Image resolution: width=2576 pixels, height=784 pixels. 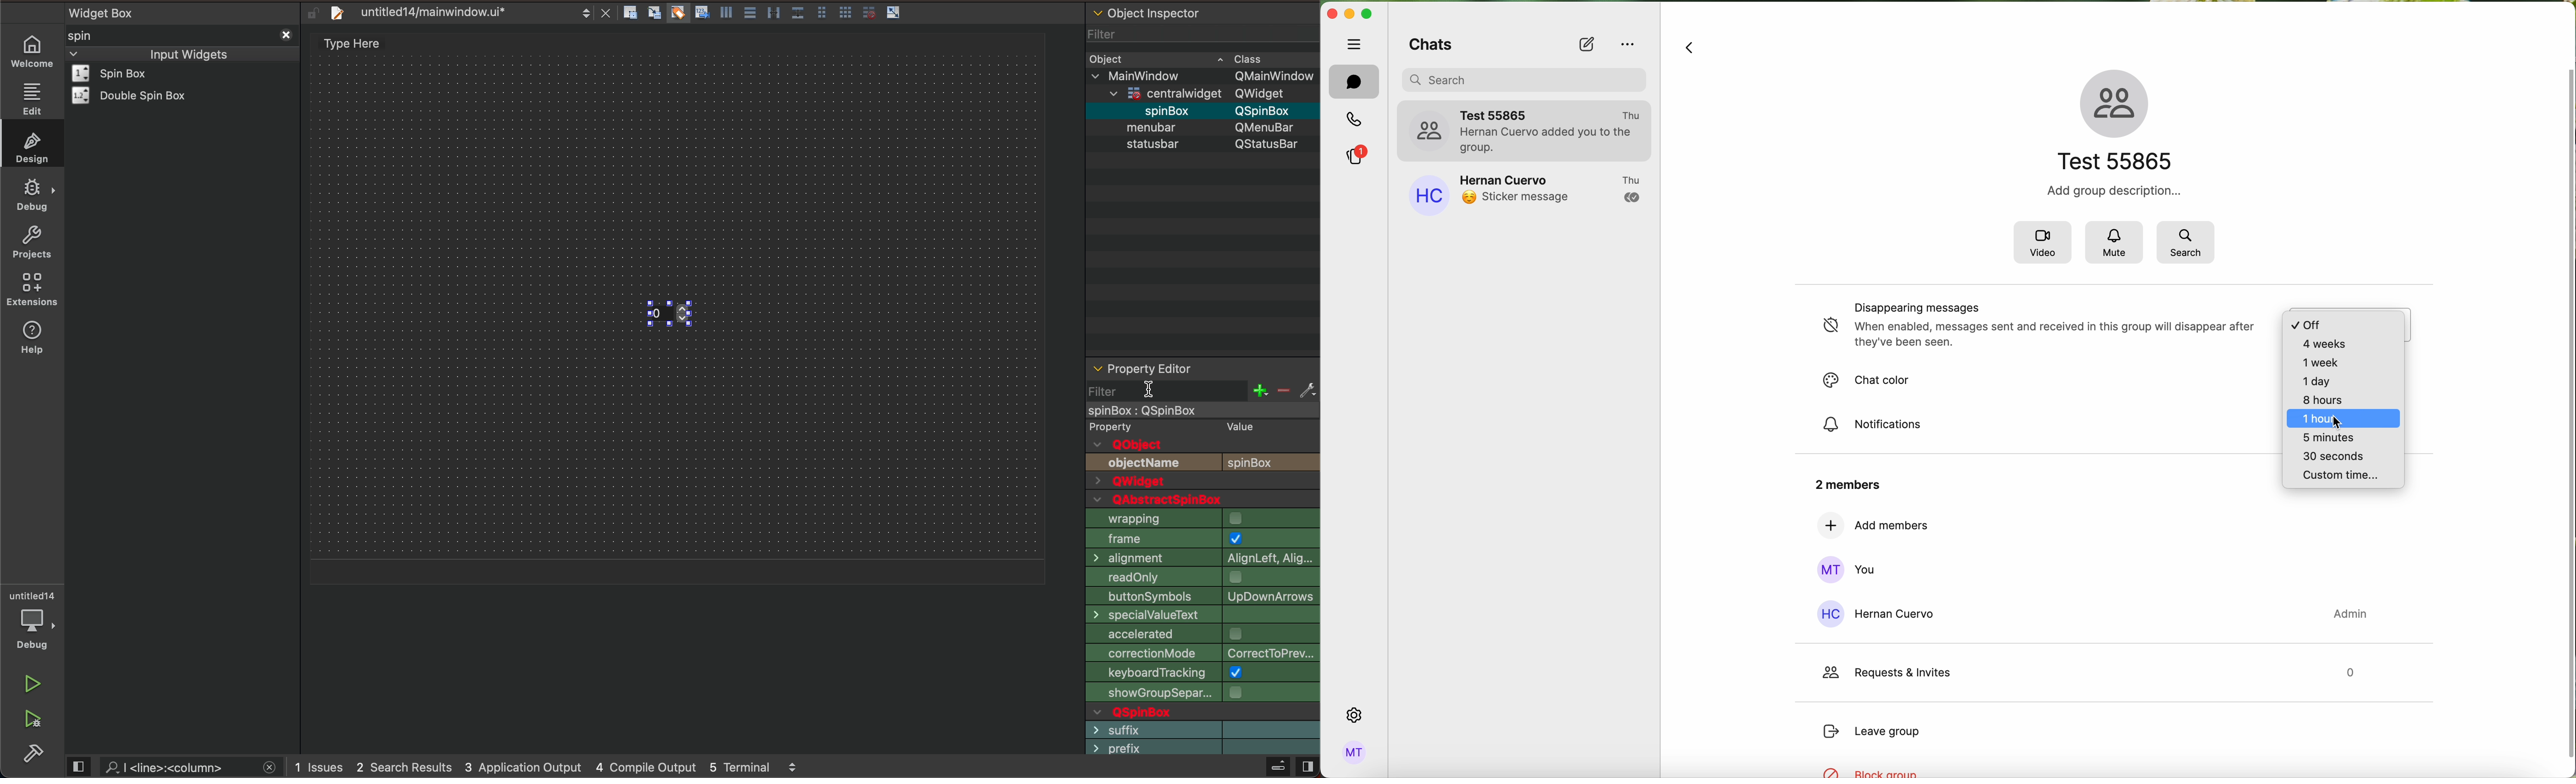 I want to click on projects, so click(x=31, y=242).